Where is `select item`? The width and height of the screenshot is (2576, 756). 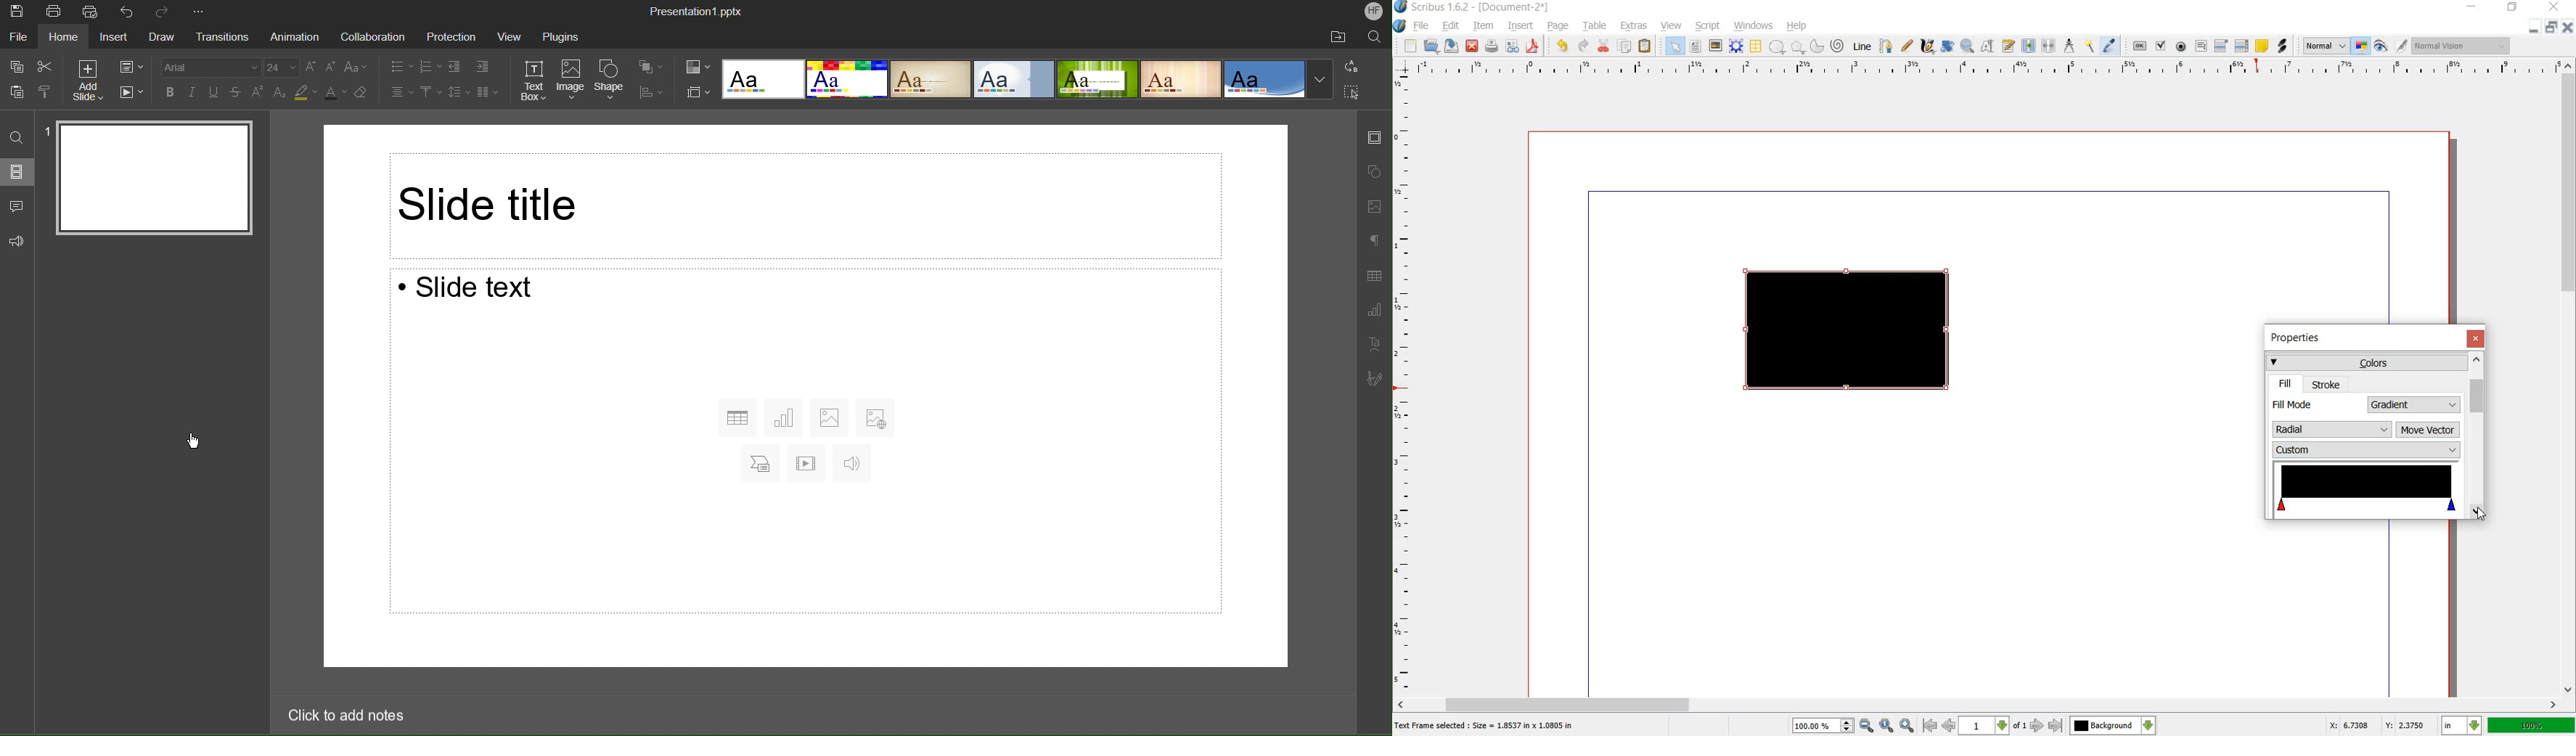 select item is located at coordinates (1675, 46).